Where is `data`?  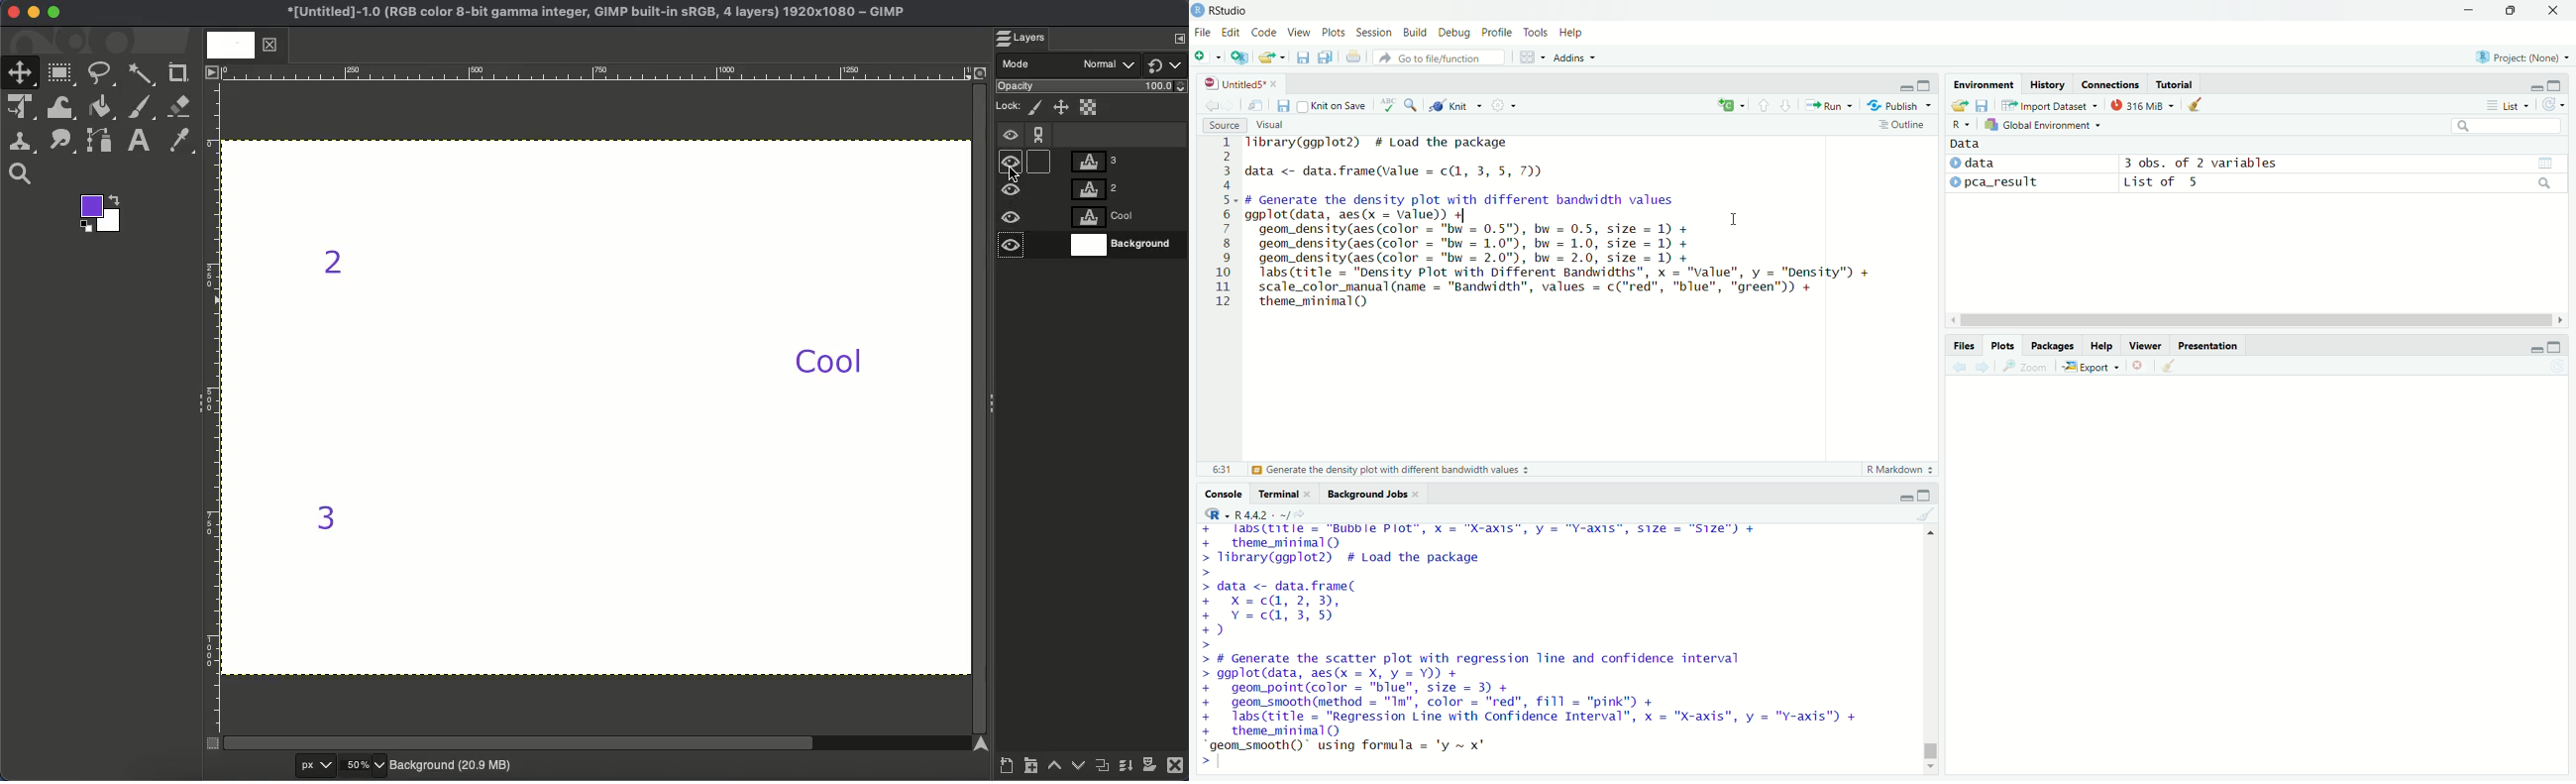 data is located at coordinates (1980, 162).